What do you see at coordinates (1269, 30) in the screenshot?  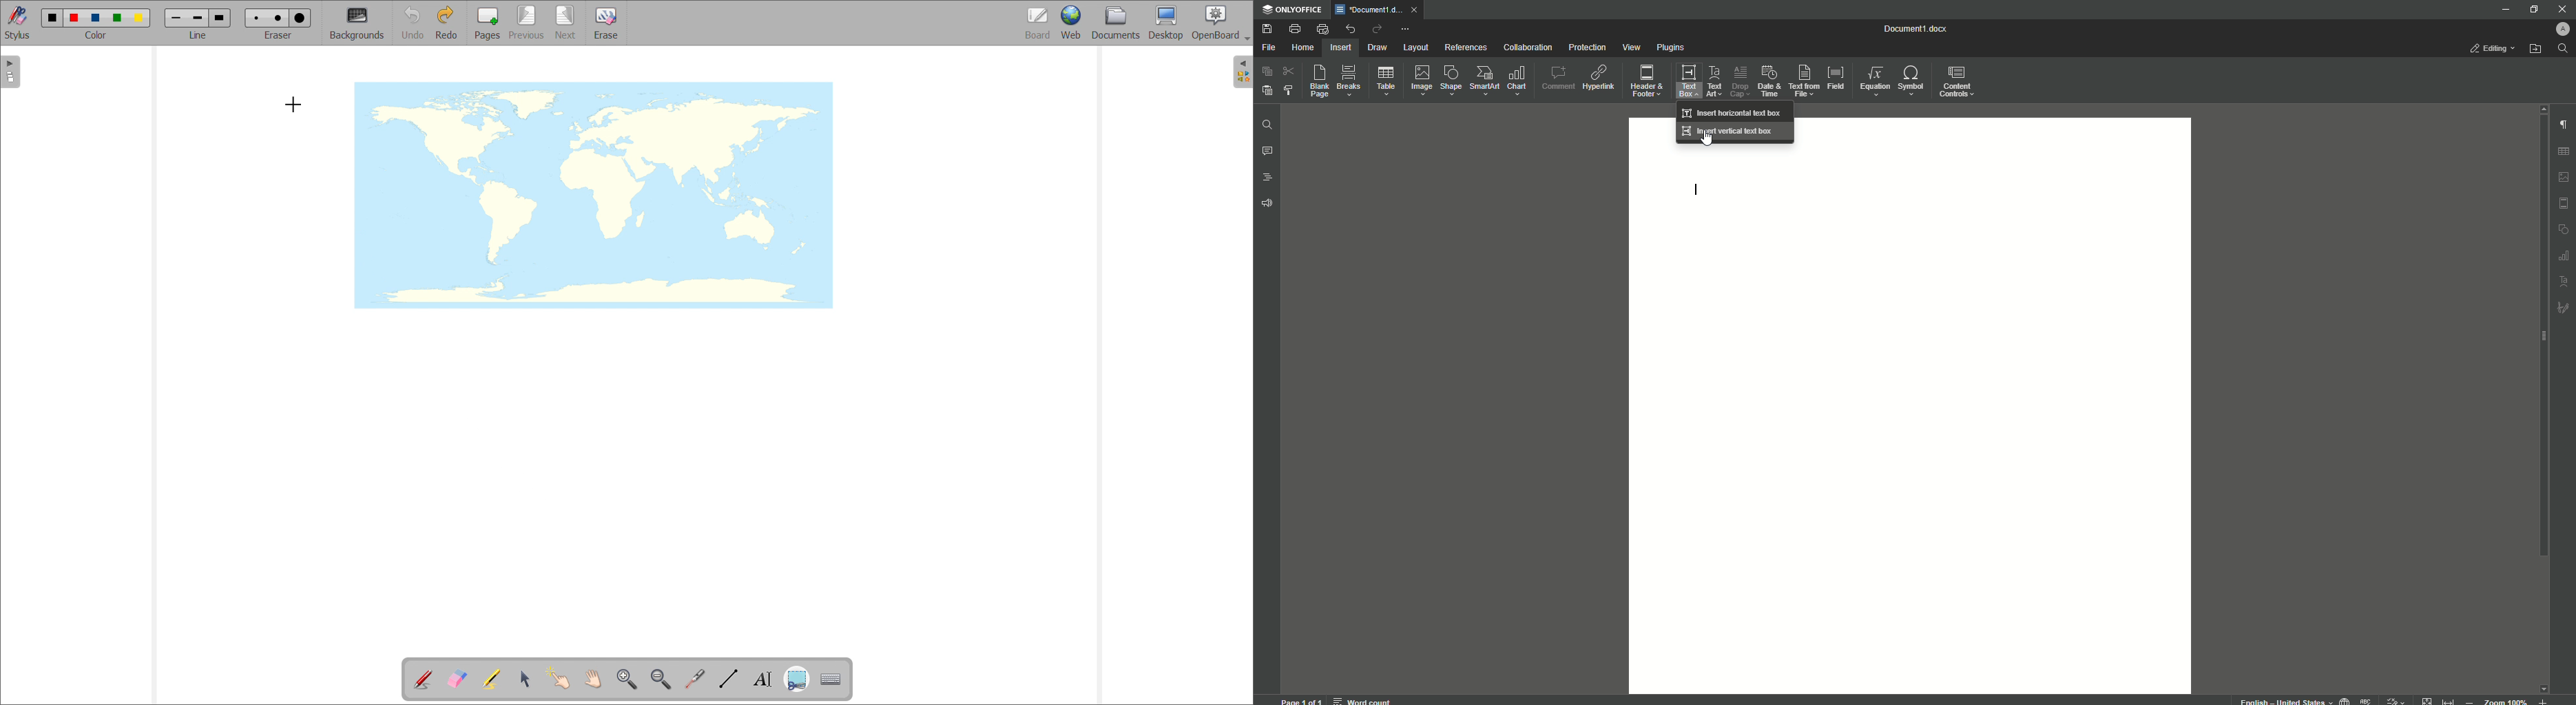 I see `Save` at bounding box center [1269, 30].